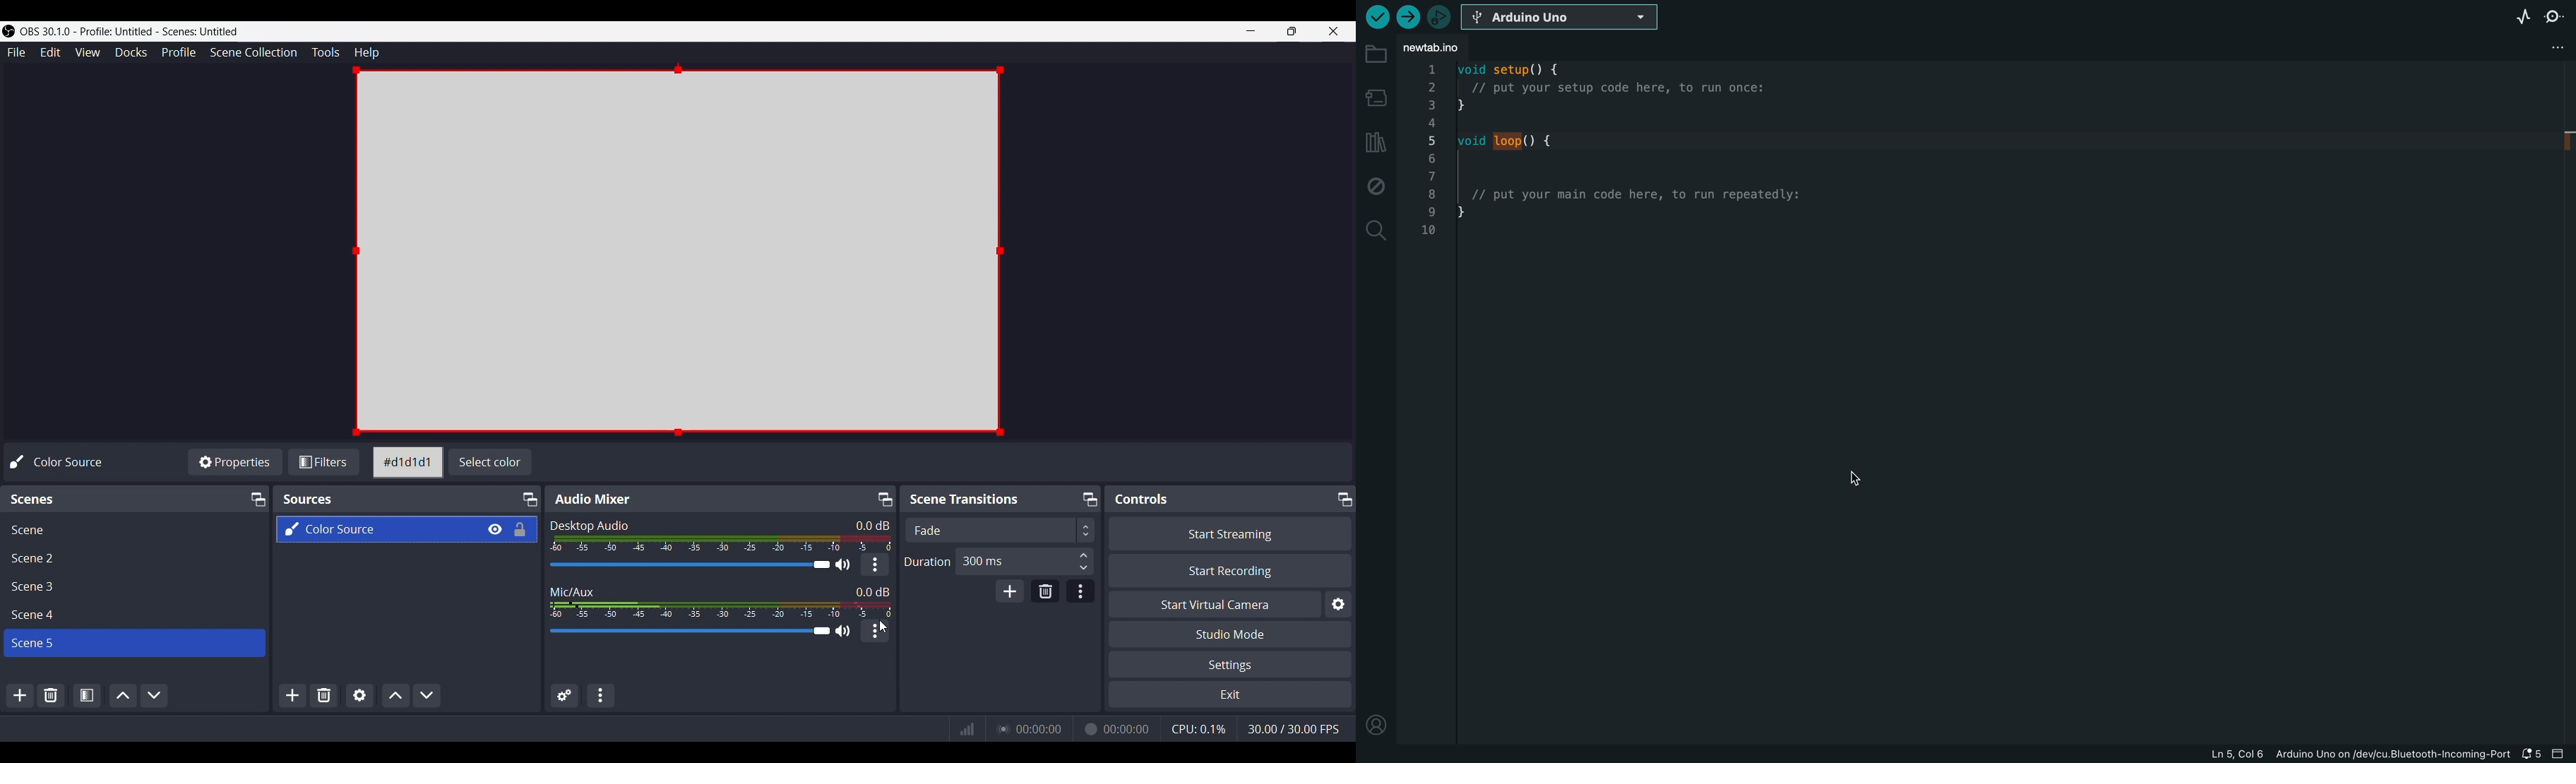 The height and width of the screenshot is (784, 2576). What do you see at coordinates (526, 499) in the screenshot?
I see `Maximize` at bounding box center [526, 499].